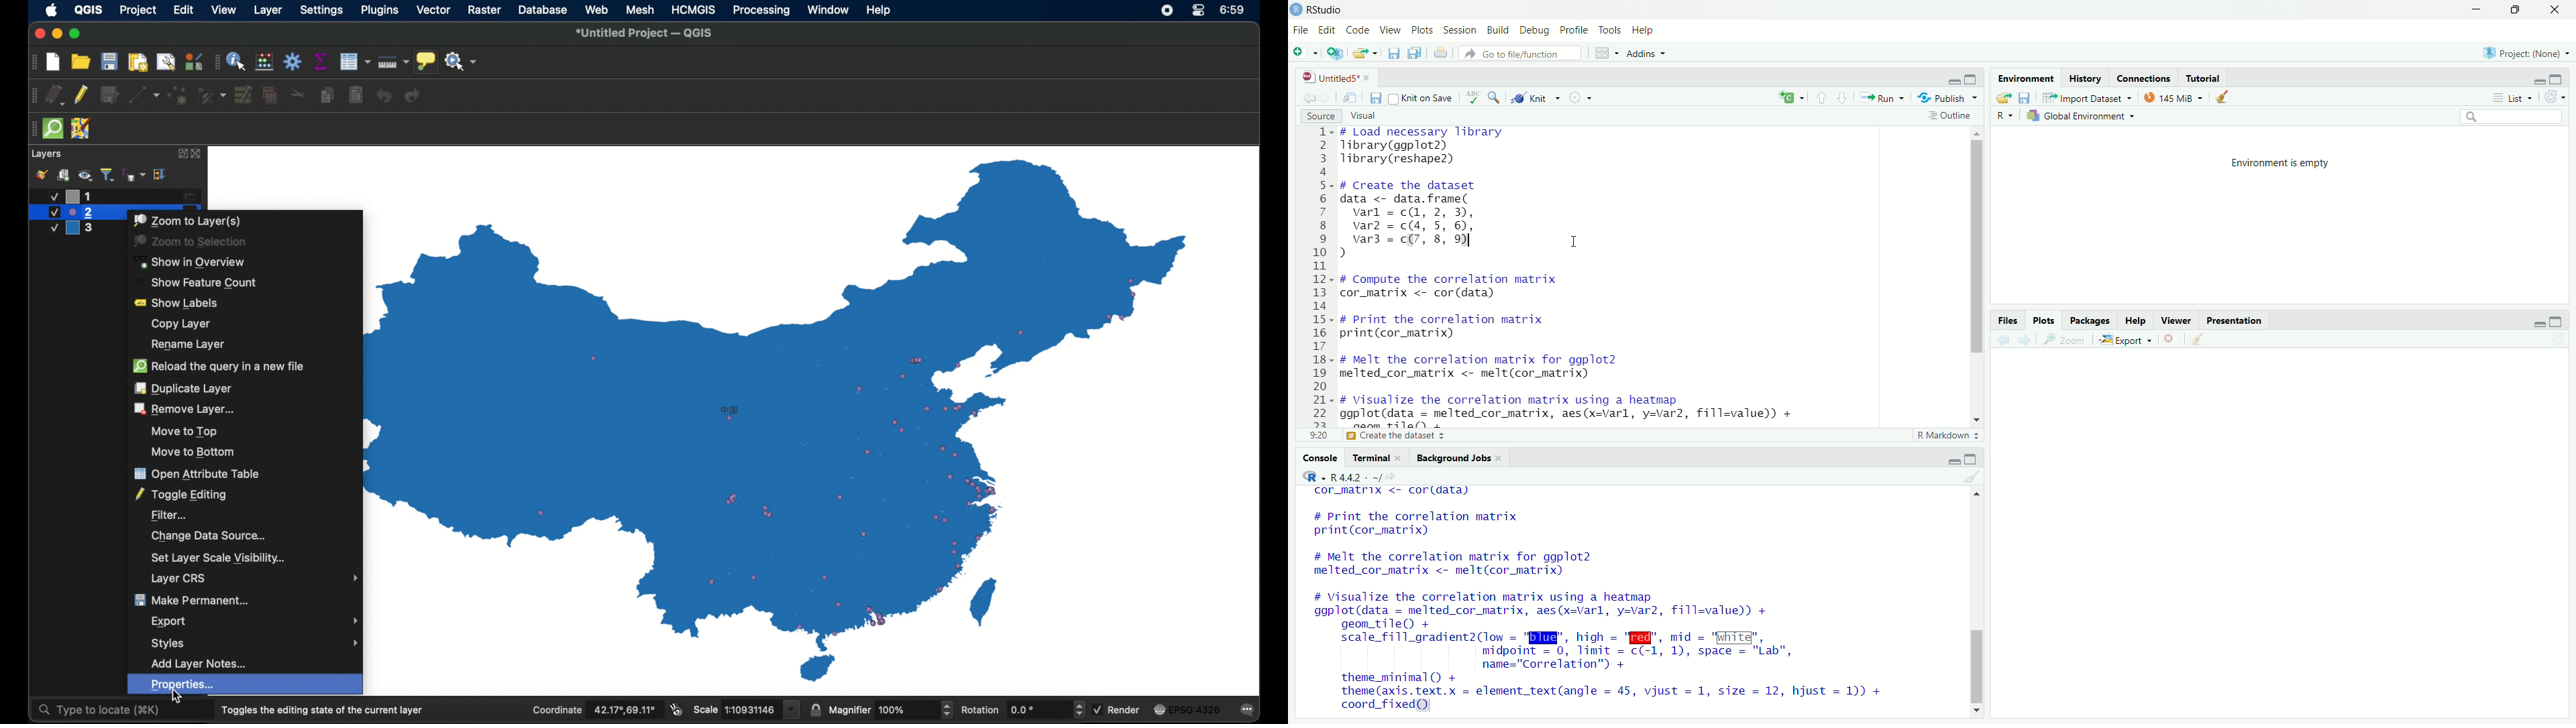 The width and height of the screenshot is (2576, 728). I want to click on global environment, so click(2081, 117).